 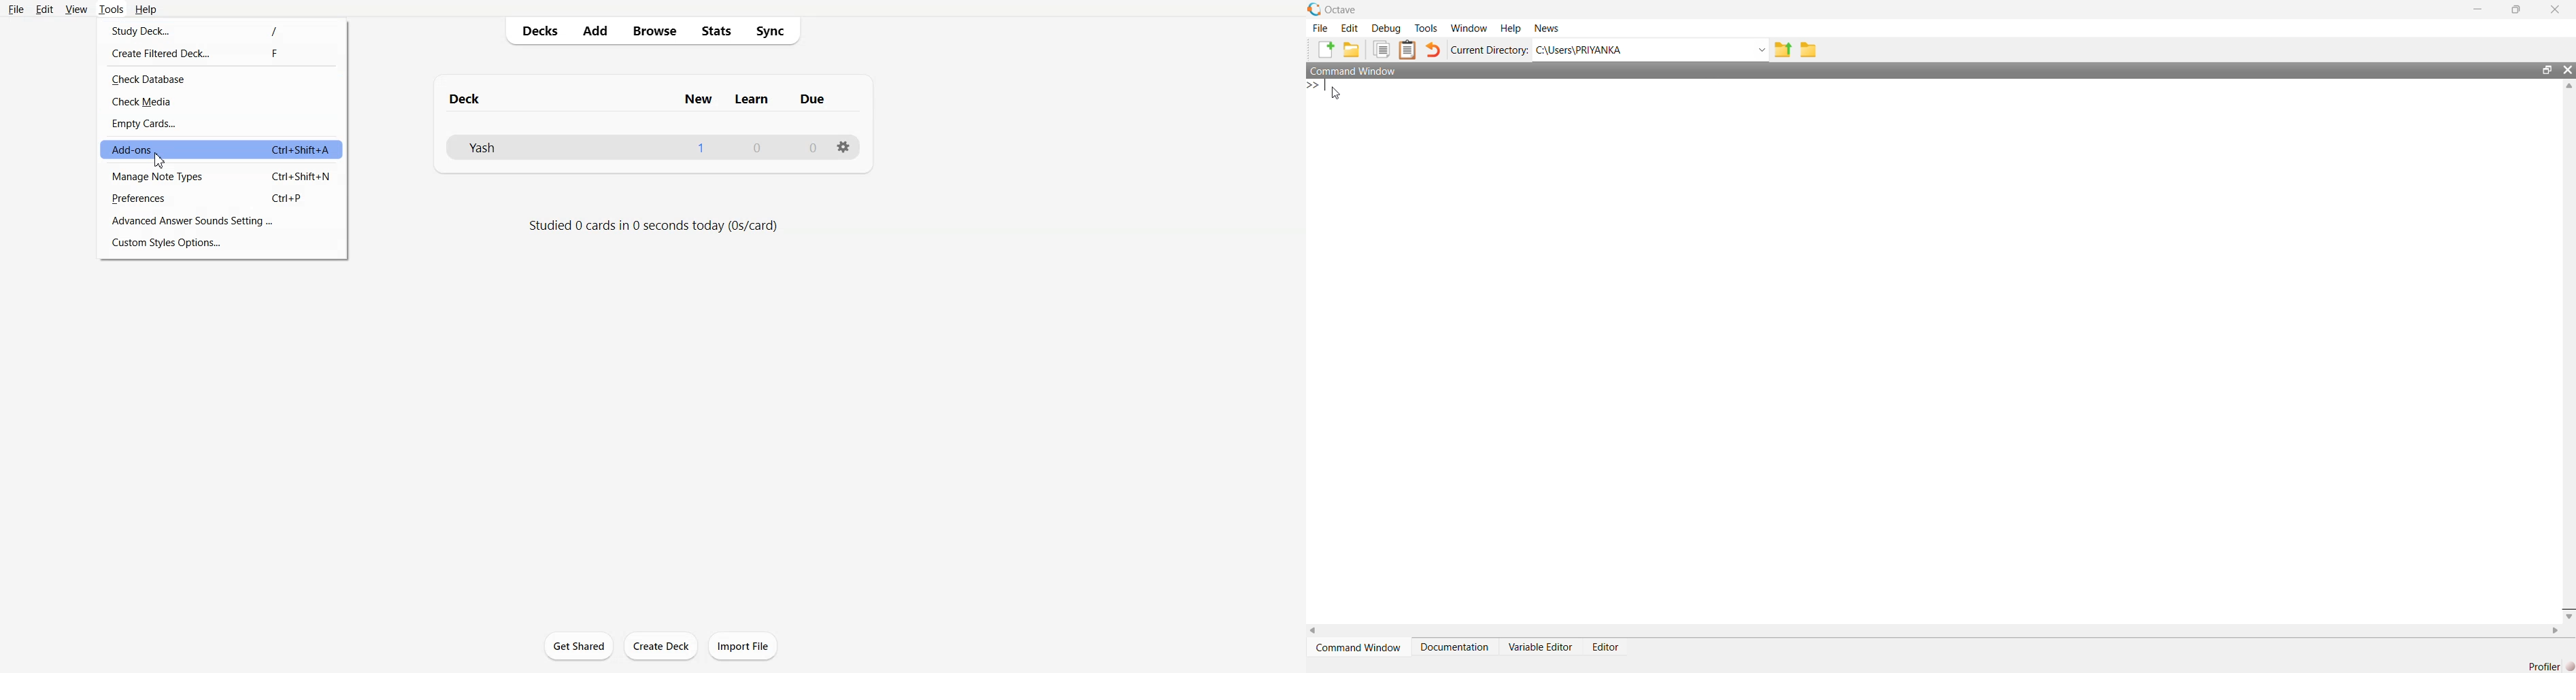 What do you see at coordinates (596, 31) in the screenshot?
I see `Add` at bounding box center [596, 31].